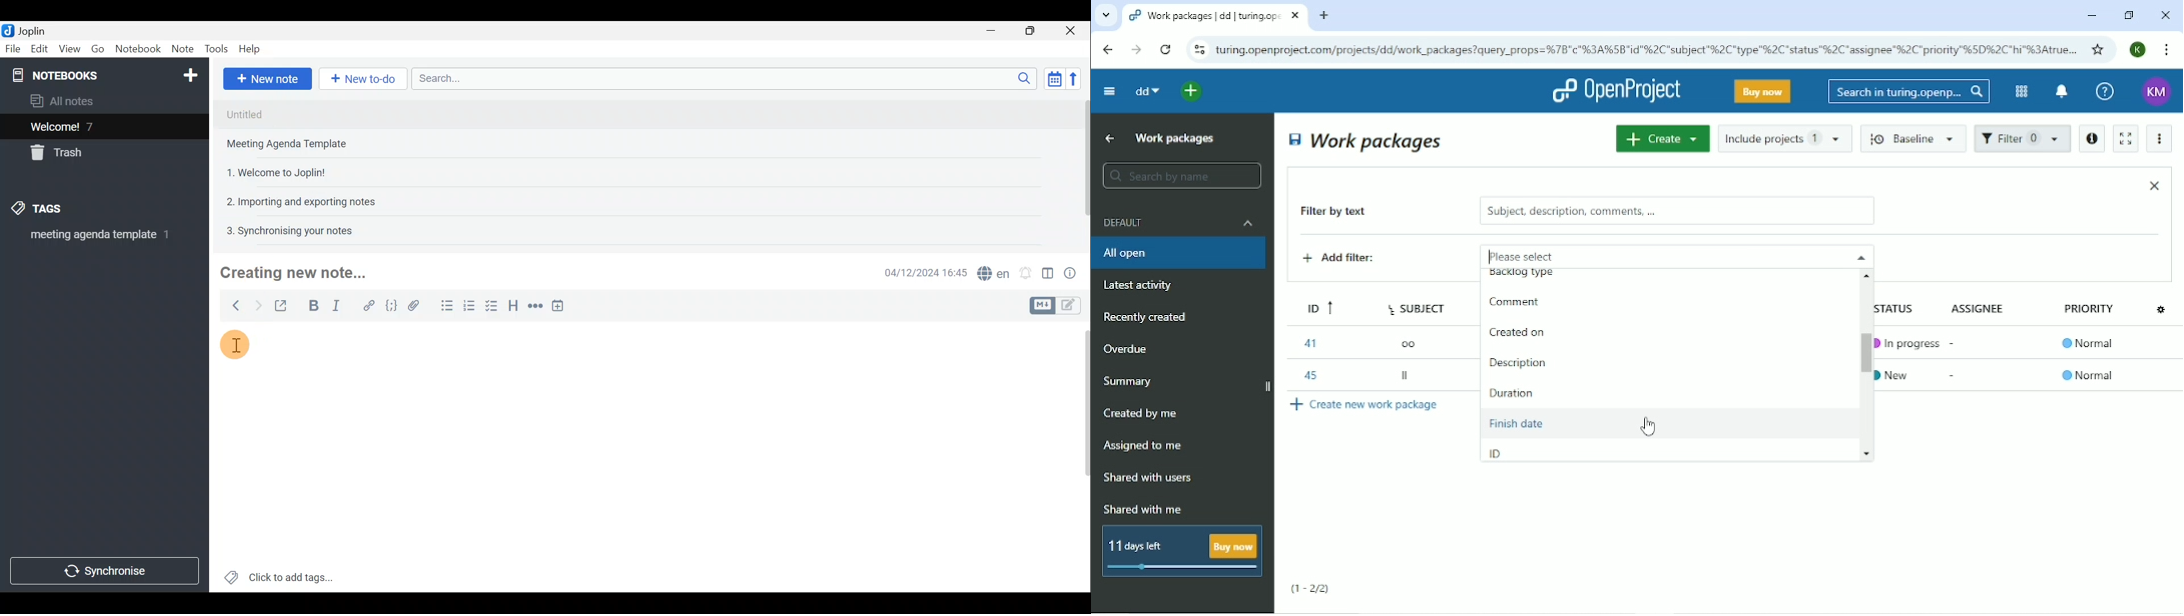 The width and height of the screenshot is (2184, 616). What do you see at coordinates (2091, 345) in the screenshot?
I see `Normal` at bounding box center [2091, 345].